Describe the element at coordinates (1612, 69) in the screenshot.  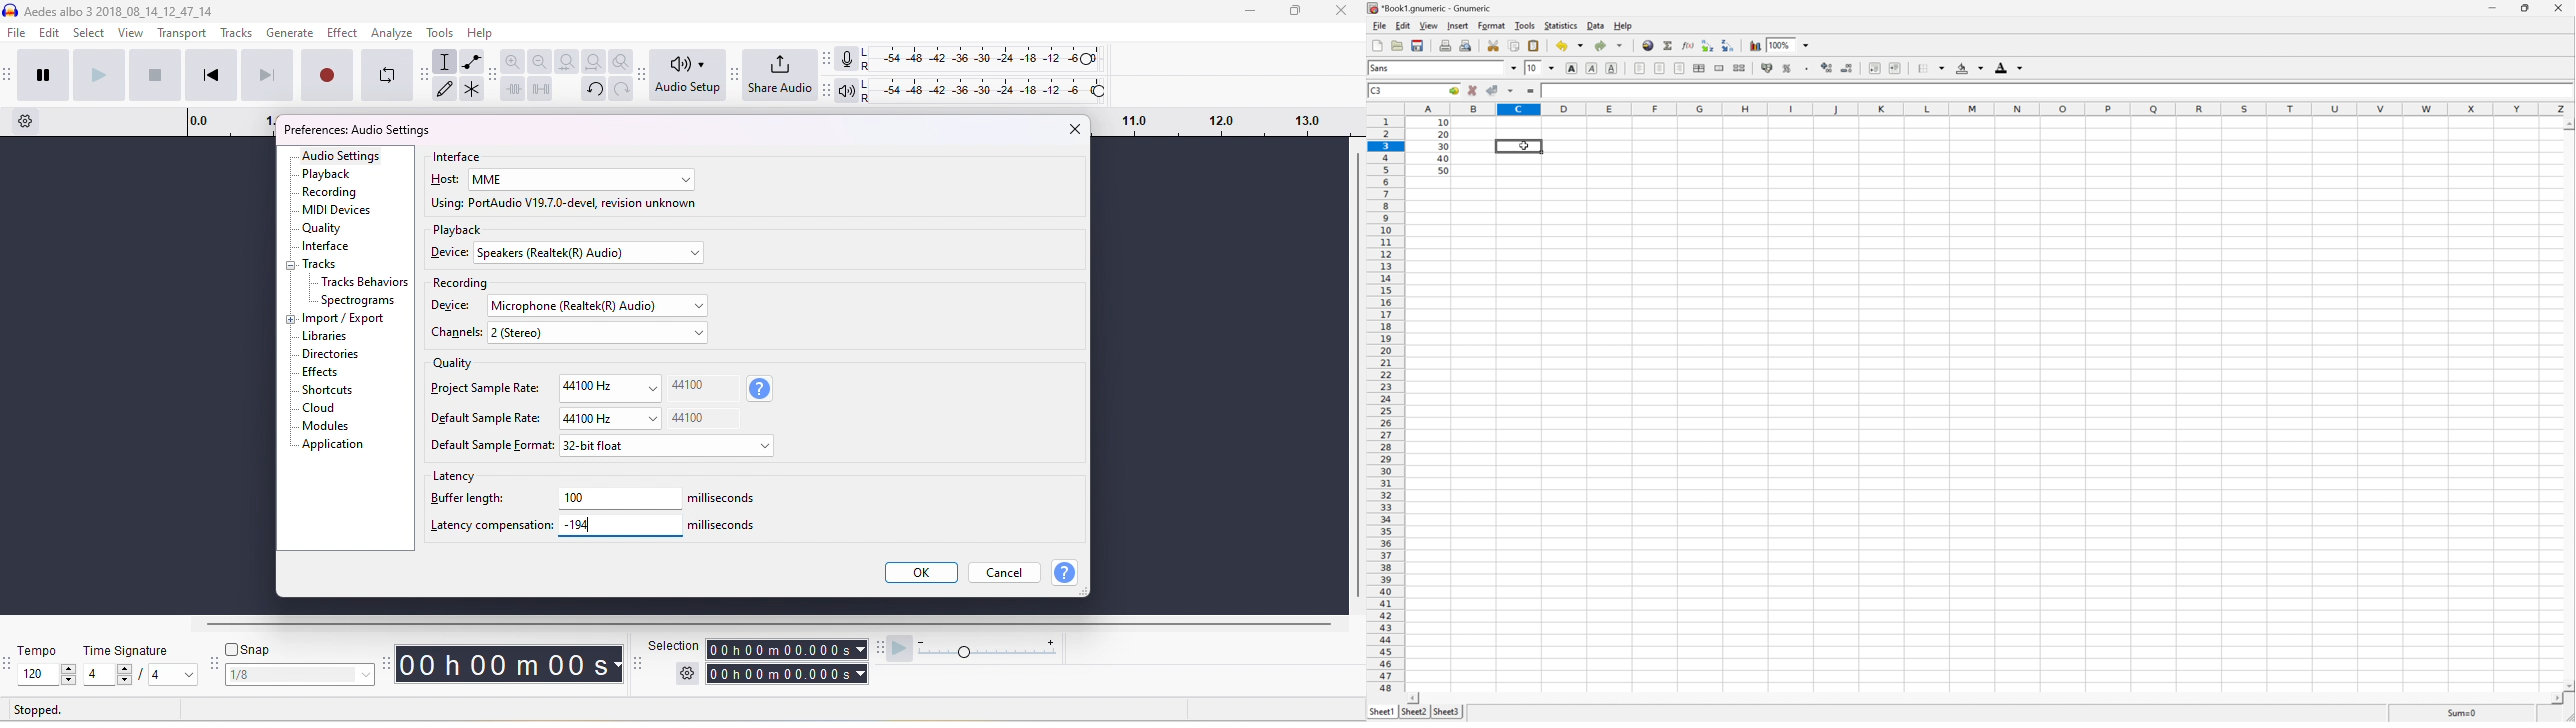
I see `Underline text` at that location.